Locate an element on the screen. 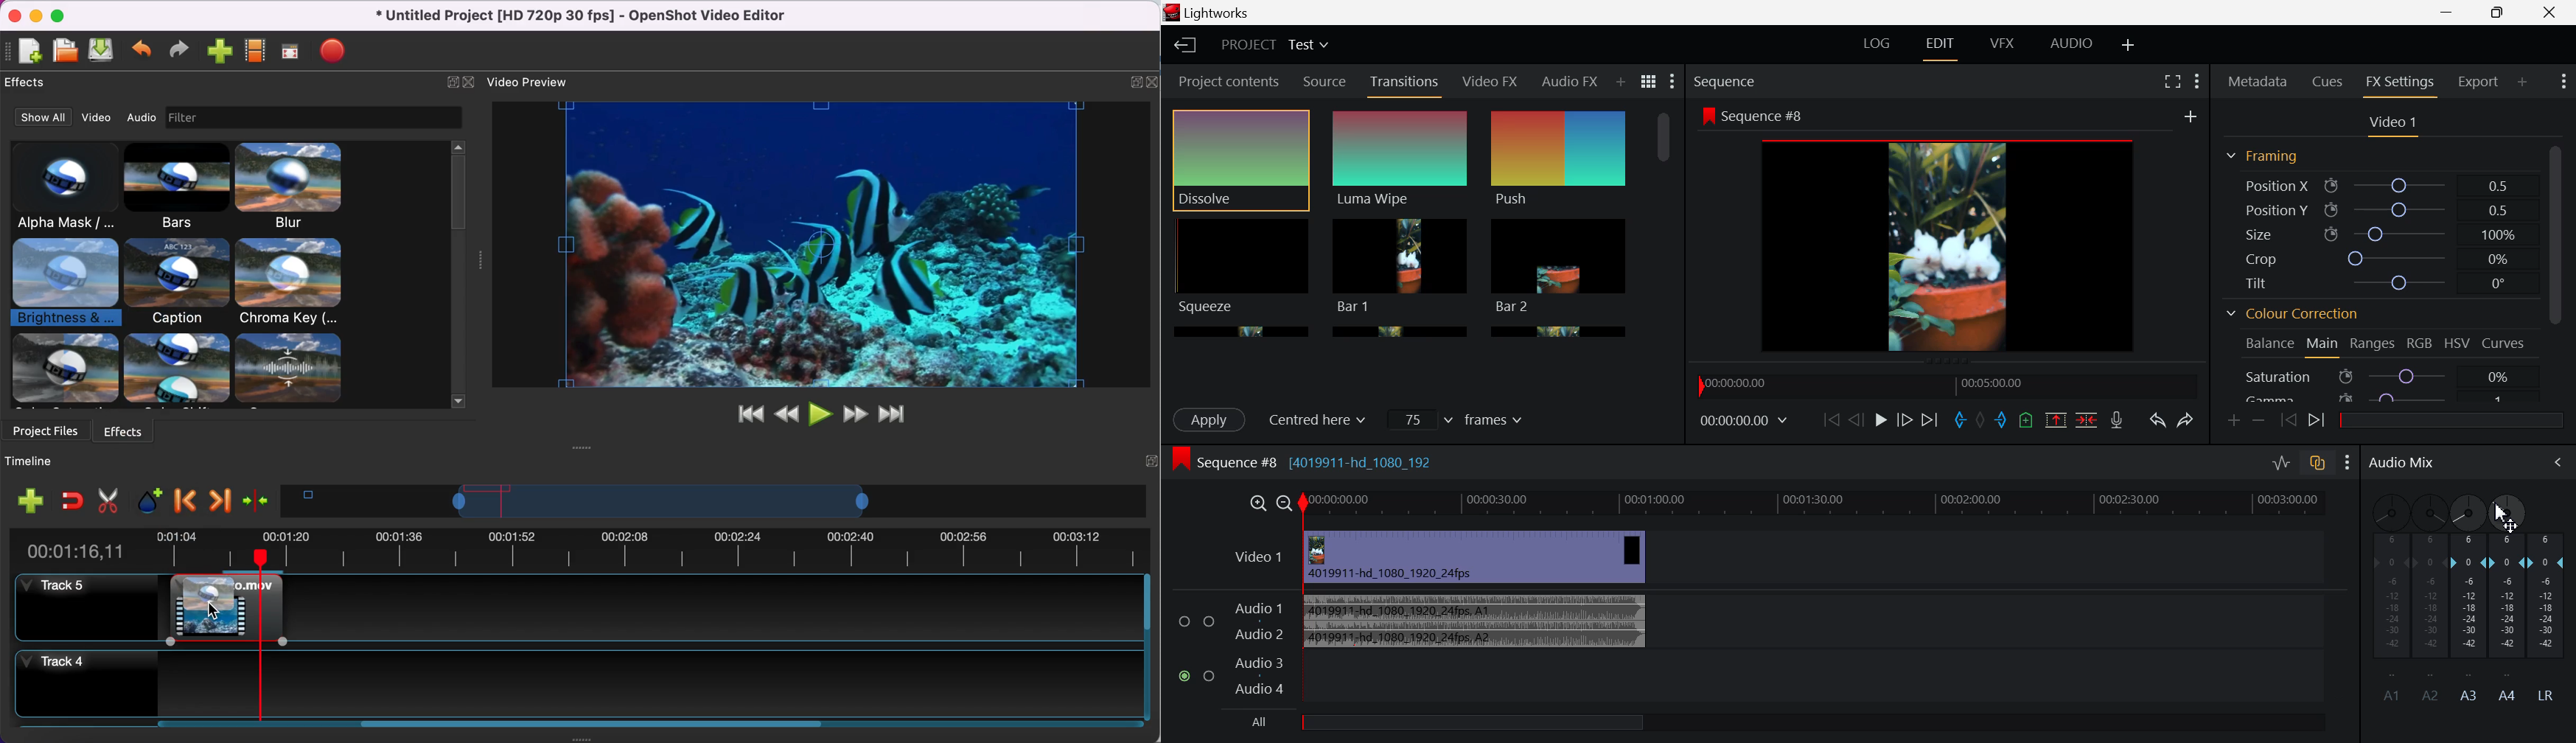 Image resolution: width=2576 pixels, height=756 pixels. Full Screen is located at coordinates (2172, 81).